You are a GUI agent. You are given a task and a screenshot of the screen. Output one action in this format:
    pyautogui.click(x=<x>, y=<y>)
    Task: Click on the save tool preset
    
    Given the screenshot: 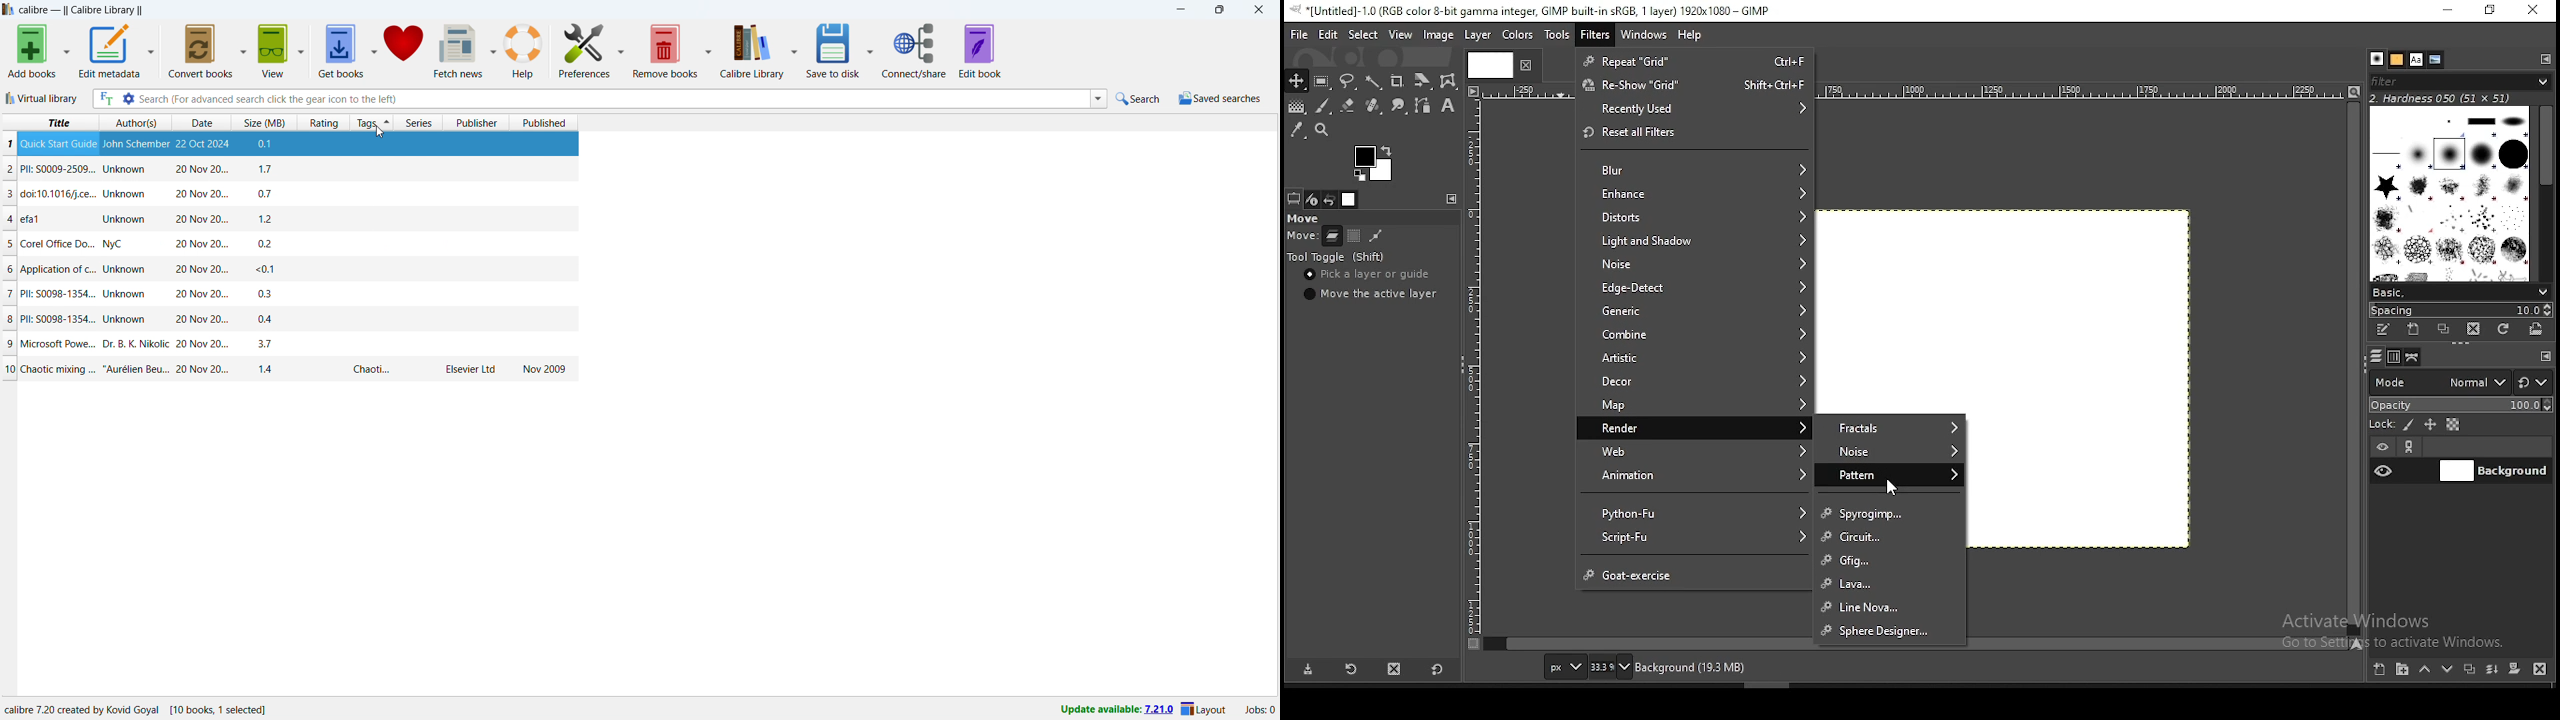 What is the action you would take?
    pyautogui.click(x=1307, y=670)
    